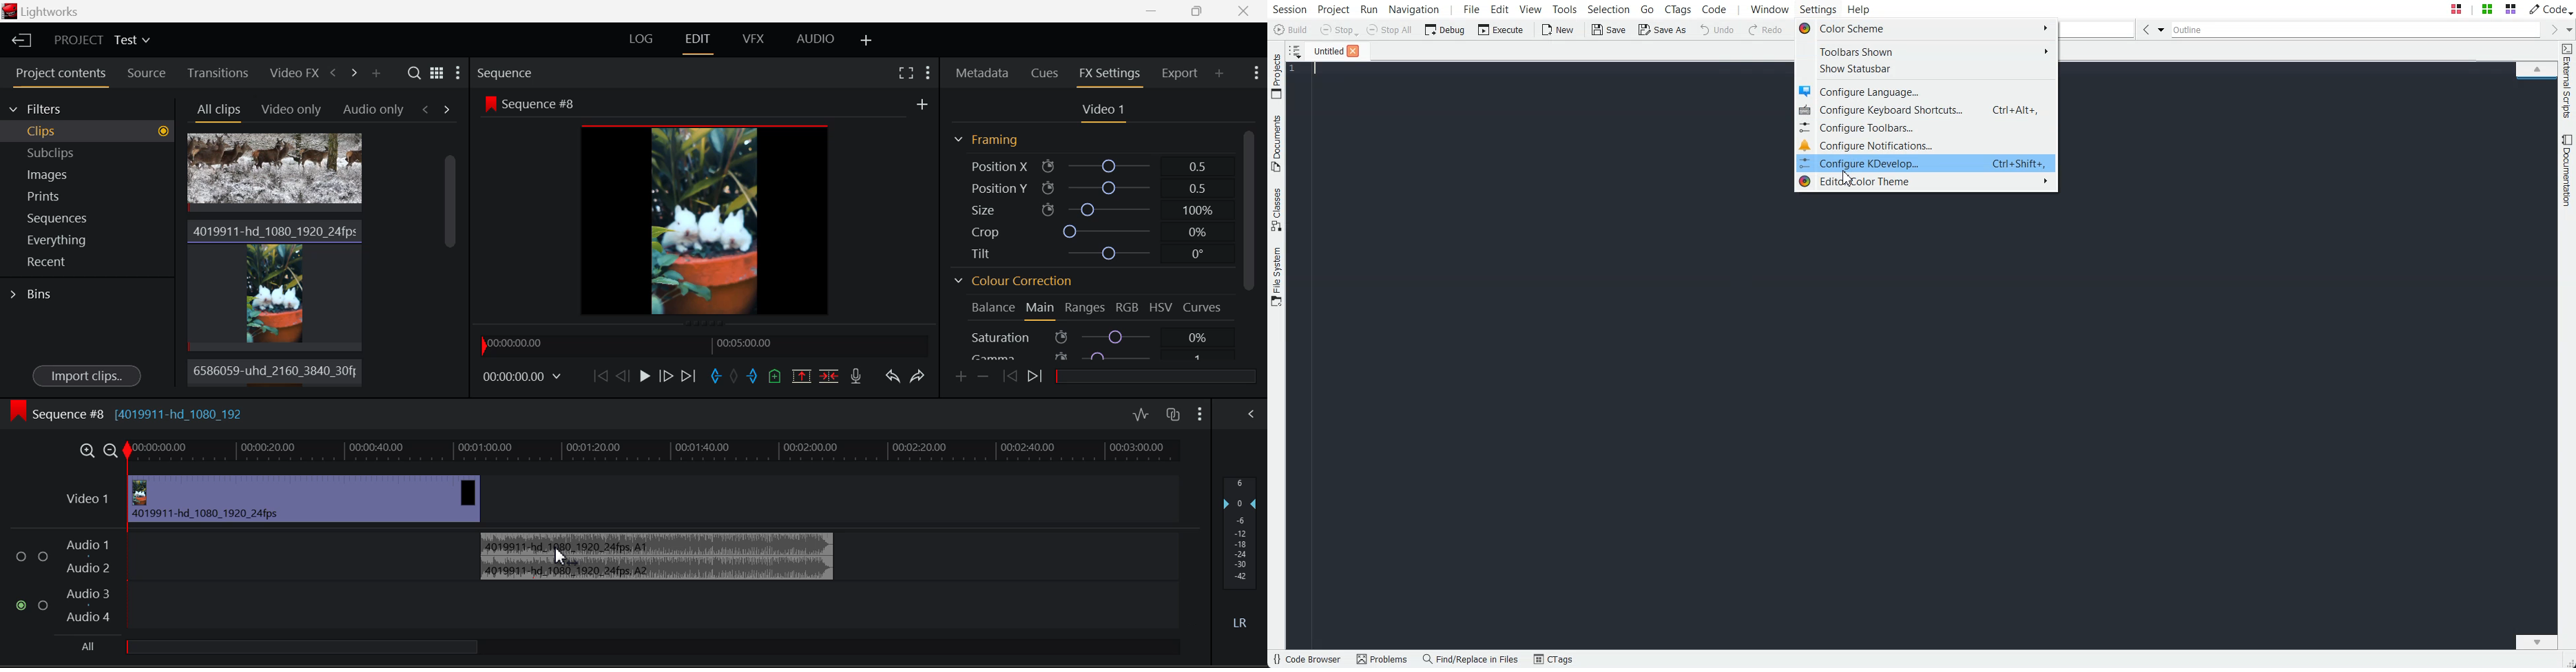  What do you see at coordinates (2568, 29) in the screenshot?
I see `Drop down box` at bounding box center [2568, 29].